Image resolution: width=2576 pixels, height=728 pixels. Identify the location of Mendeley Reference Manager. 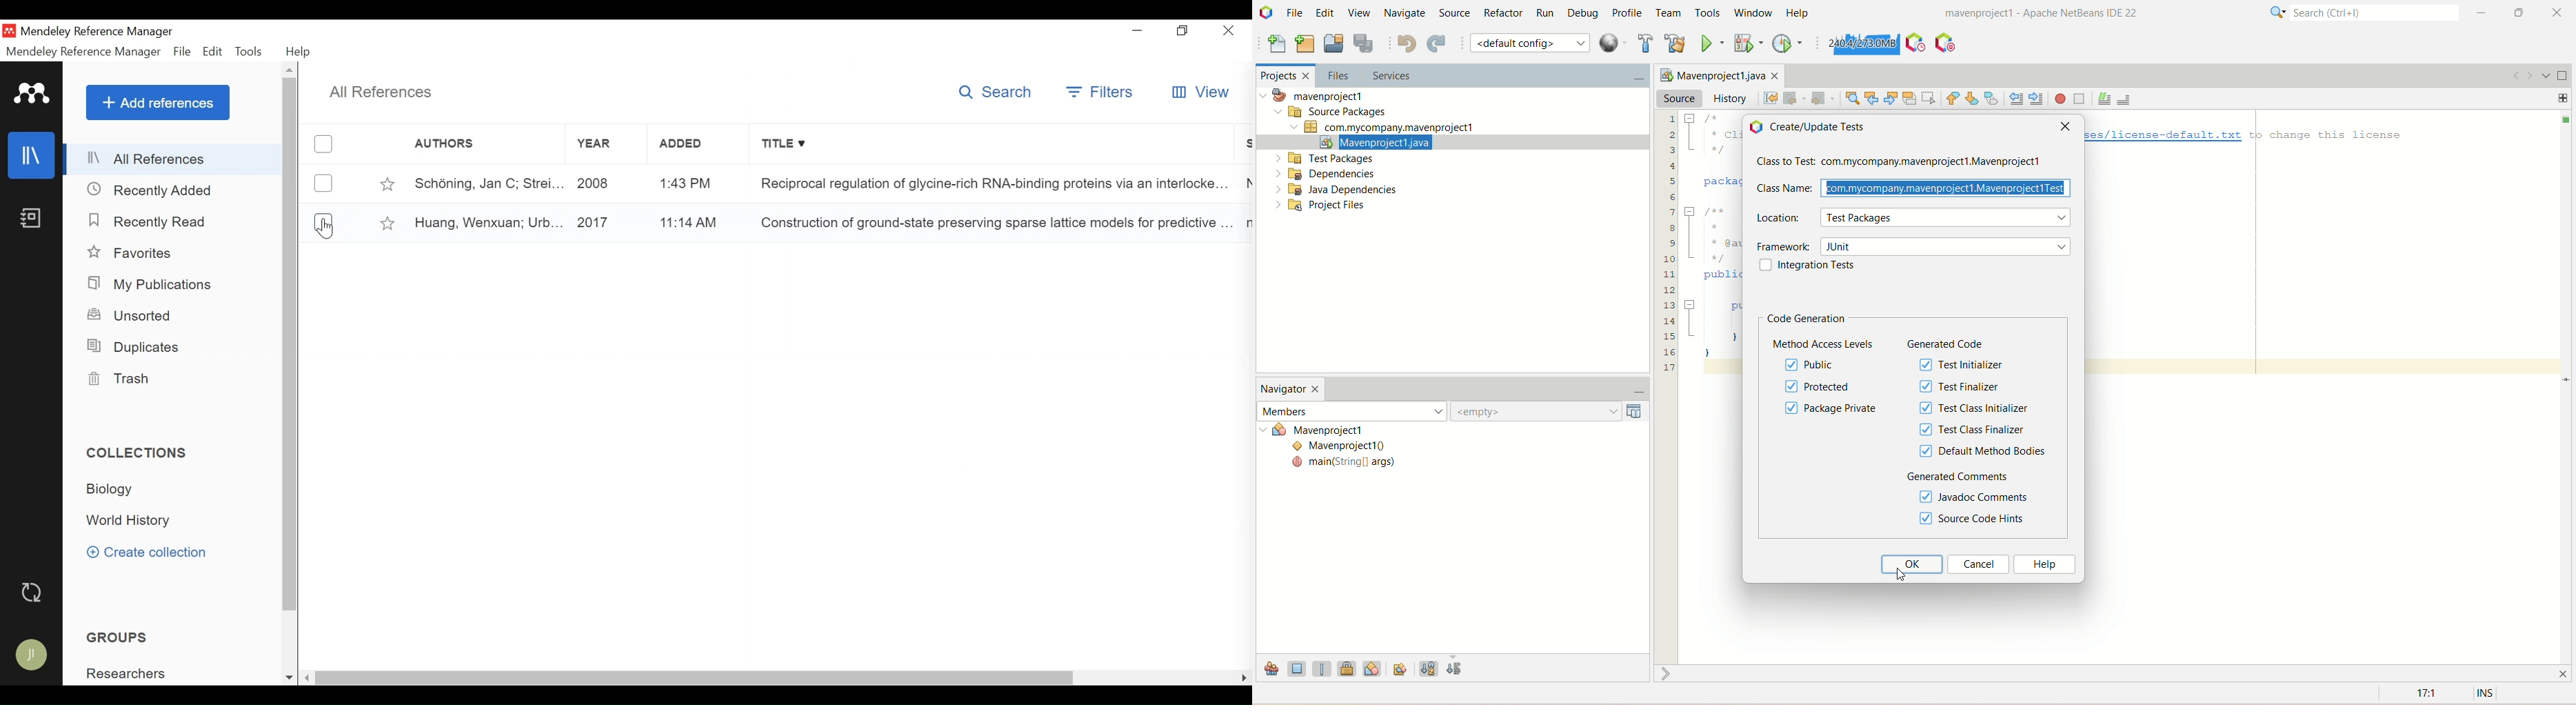
(83, 52).